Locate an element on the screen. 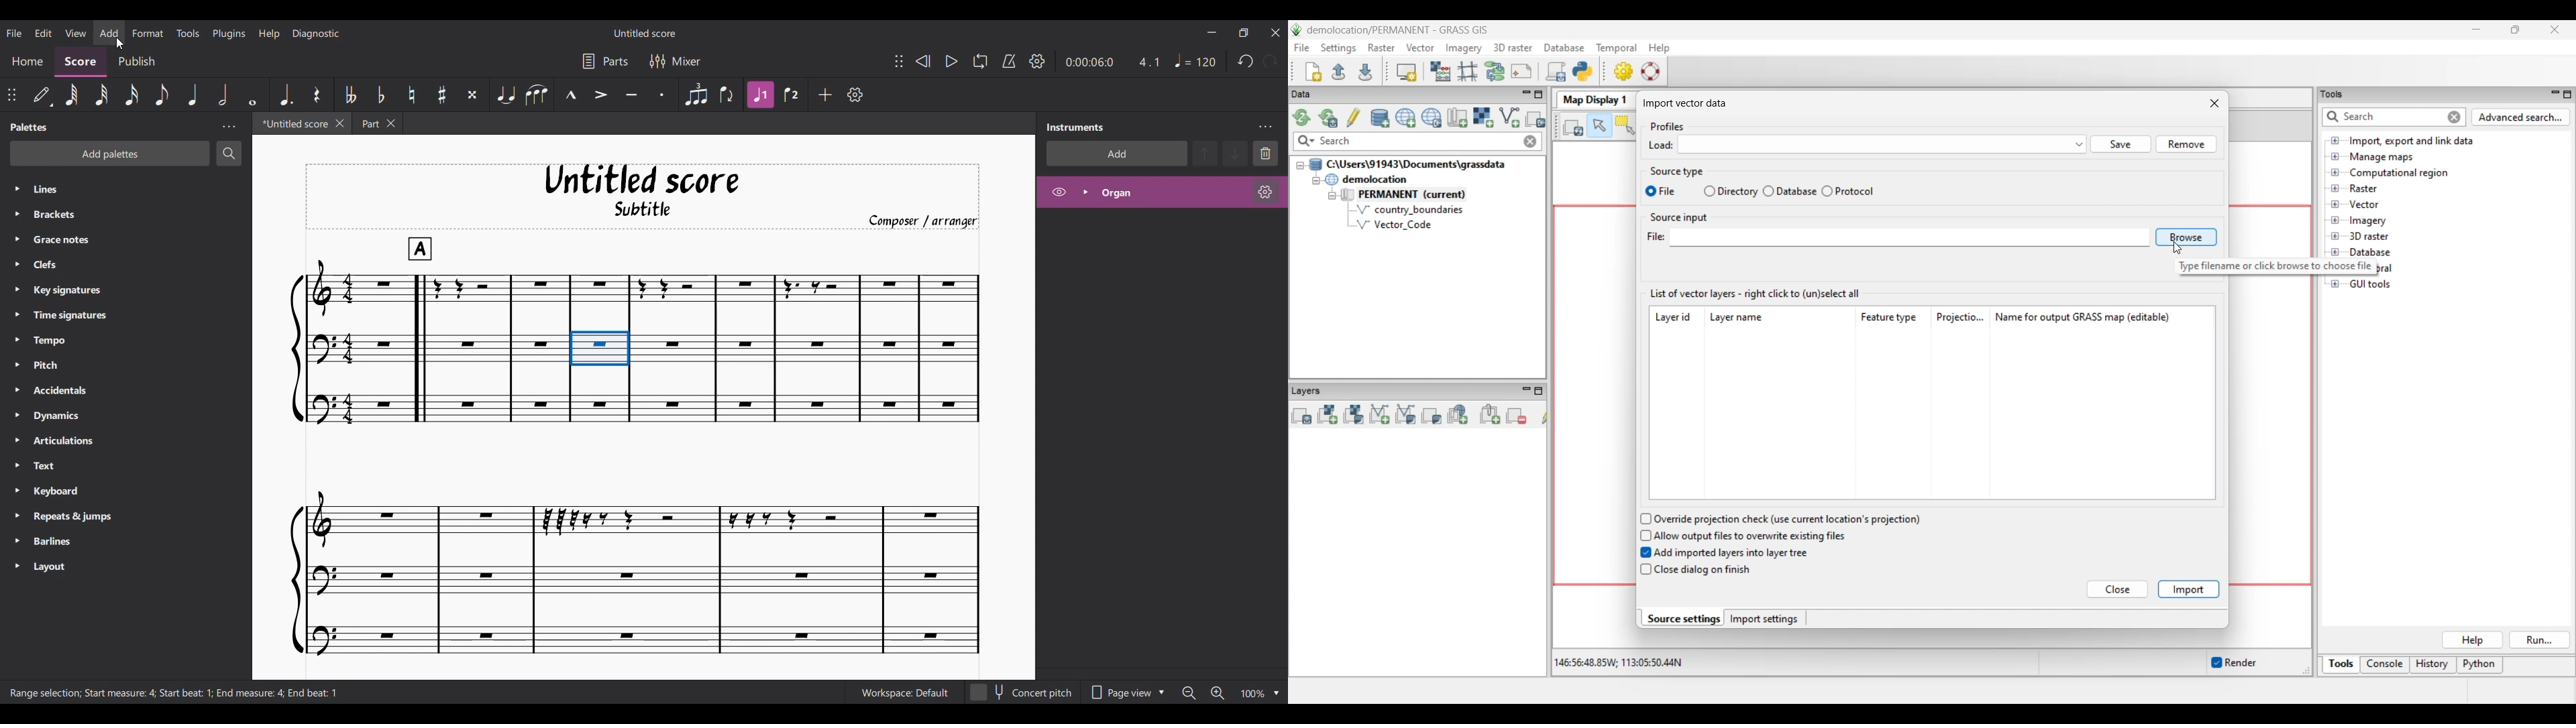  Accent is located at coordinates (601, 95).